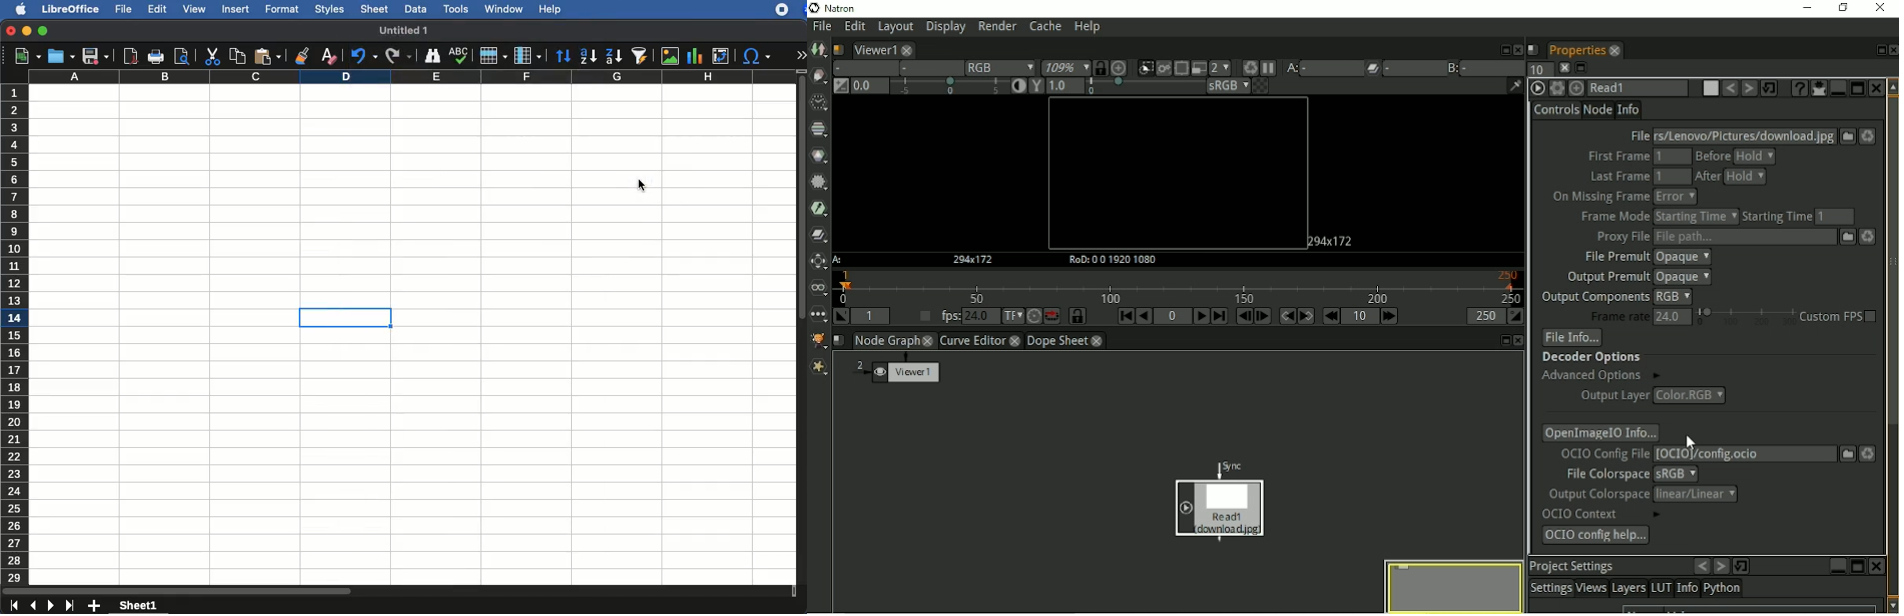 The width and height of the screenshot is (1904, 616). What do you see at coordinates (1676, 176) in the screenshot?
I see `Last frame` at bounding box center [1676, 176].